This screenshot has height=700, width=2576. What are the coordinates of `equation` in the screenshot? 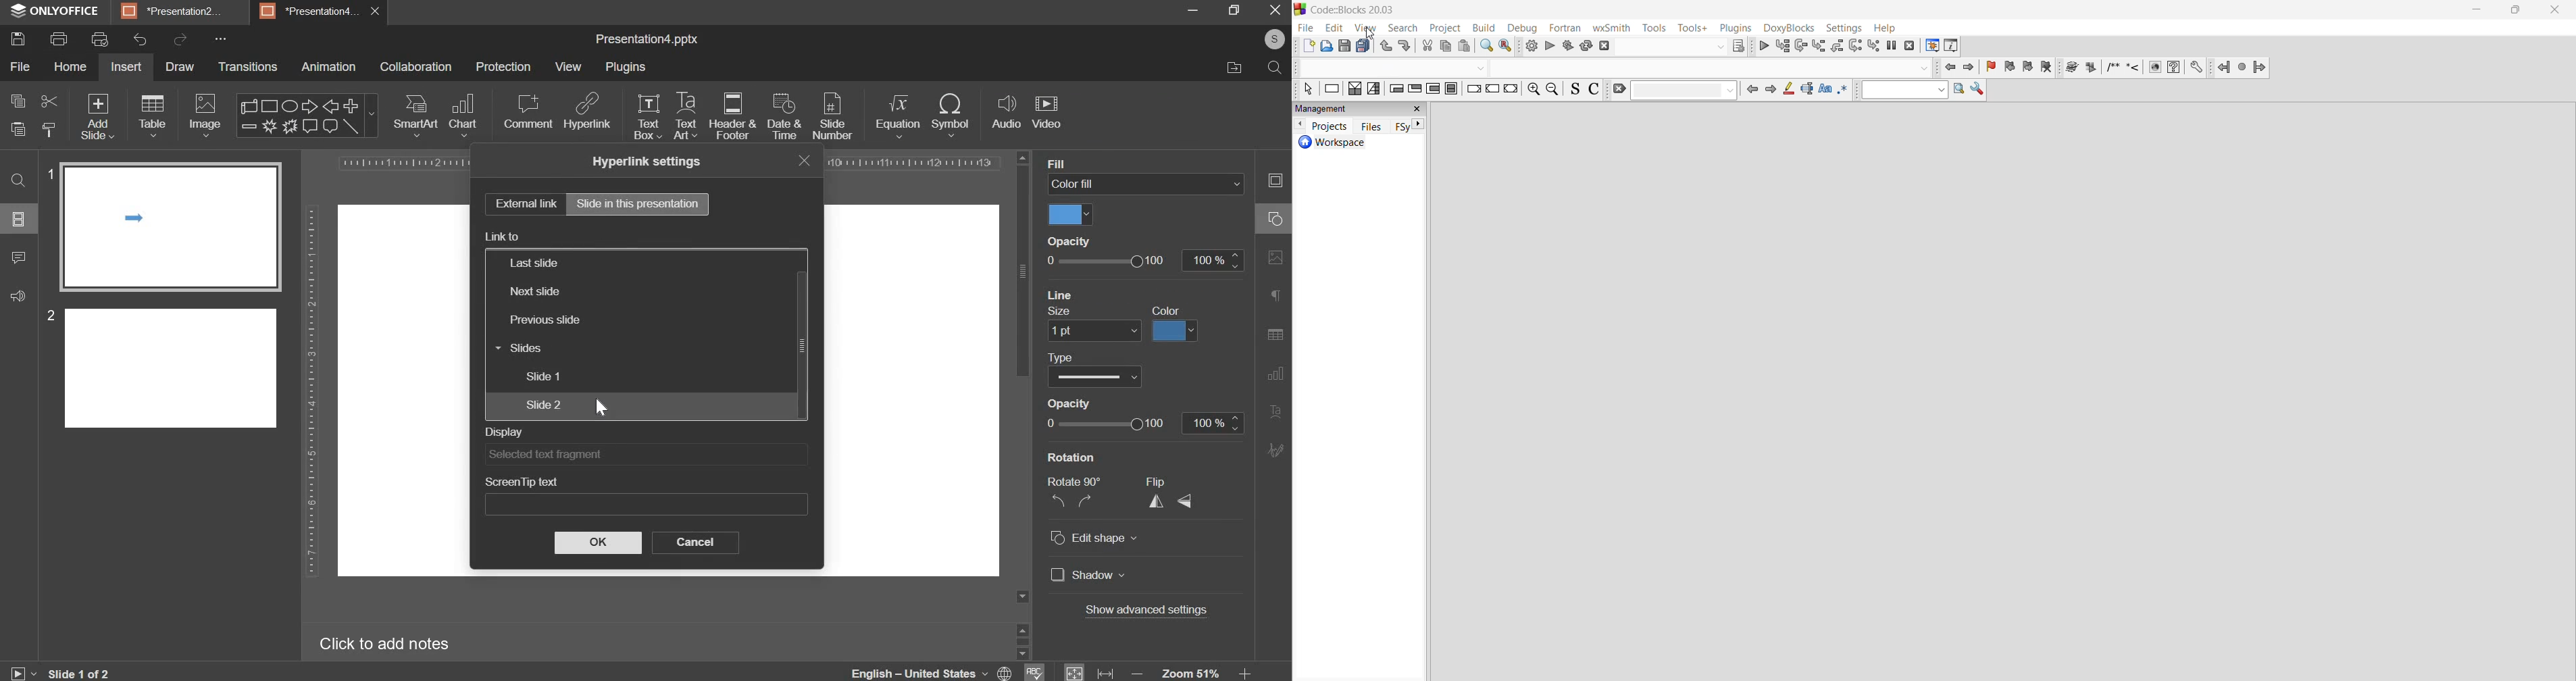 It's located at (898, 116).